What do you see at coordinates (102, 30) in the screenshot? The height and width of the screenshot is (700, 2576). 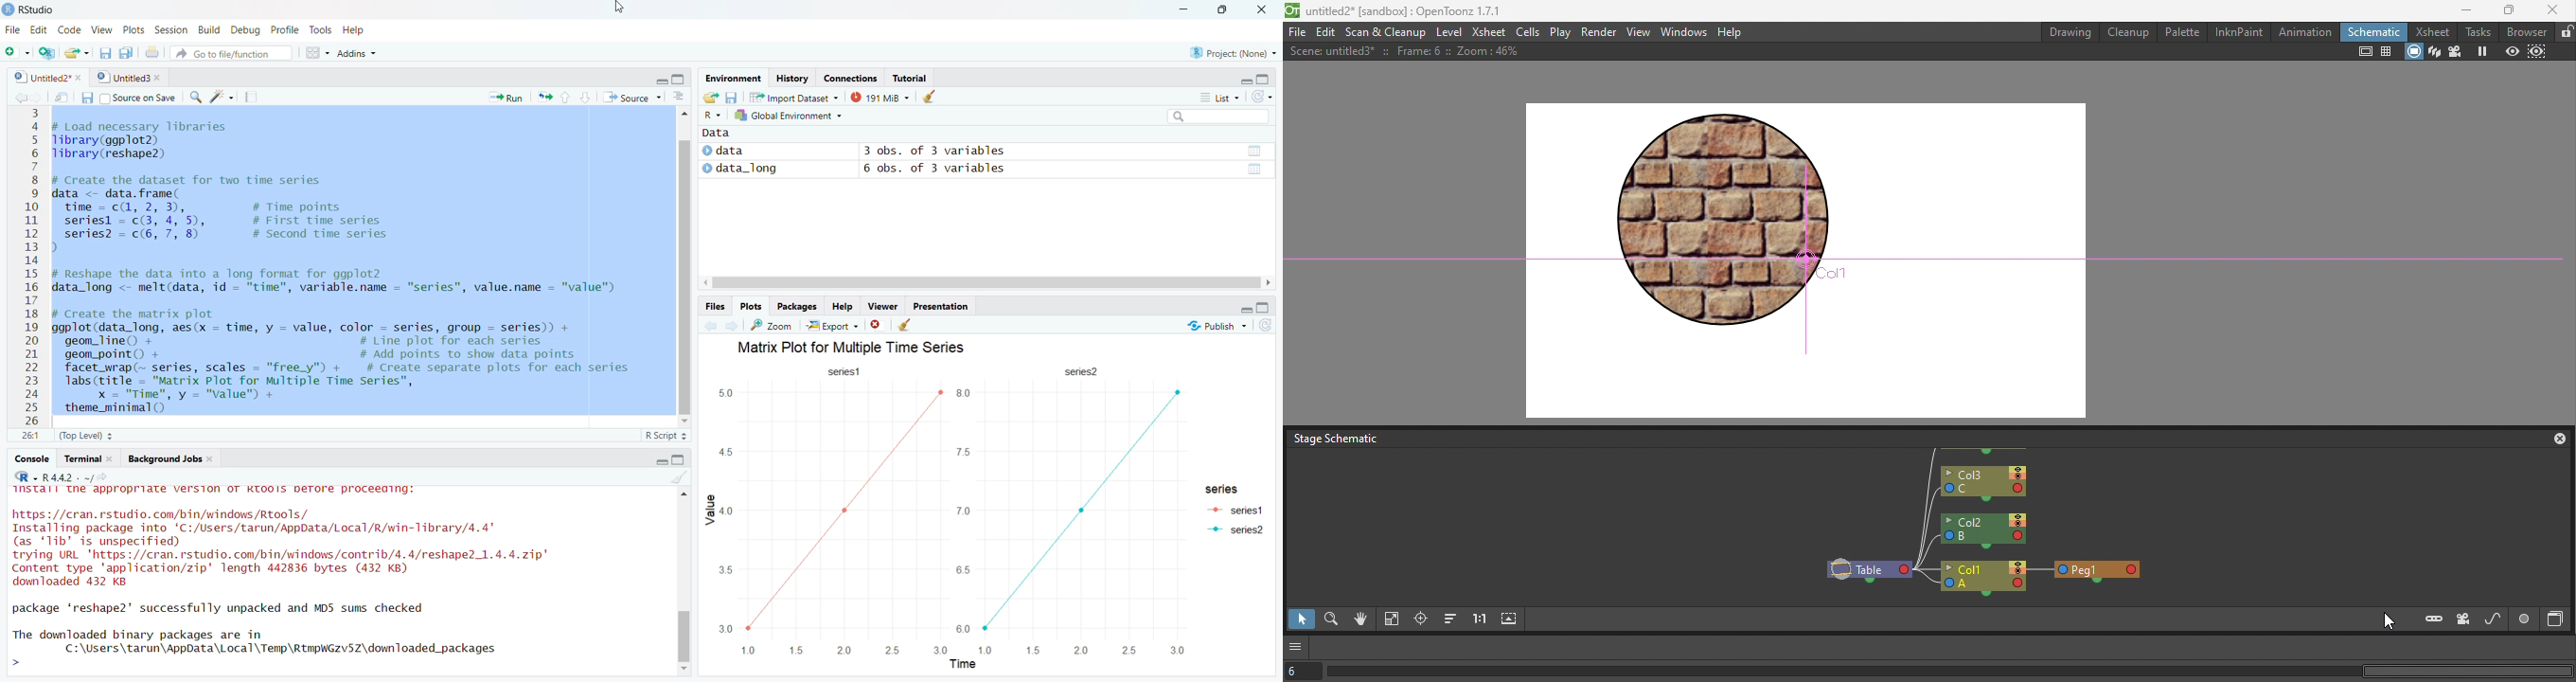 I see `View` at bounding box center [102, 30].